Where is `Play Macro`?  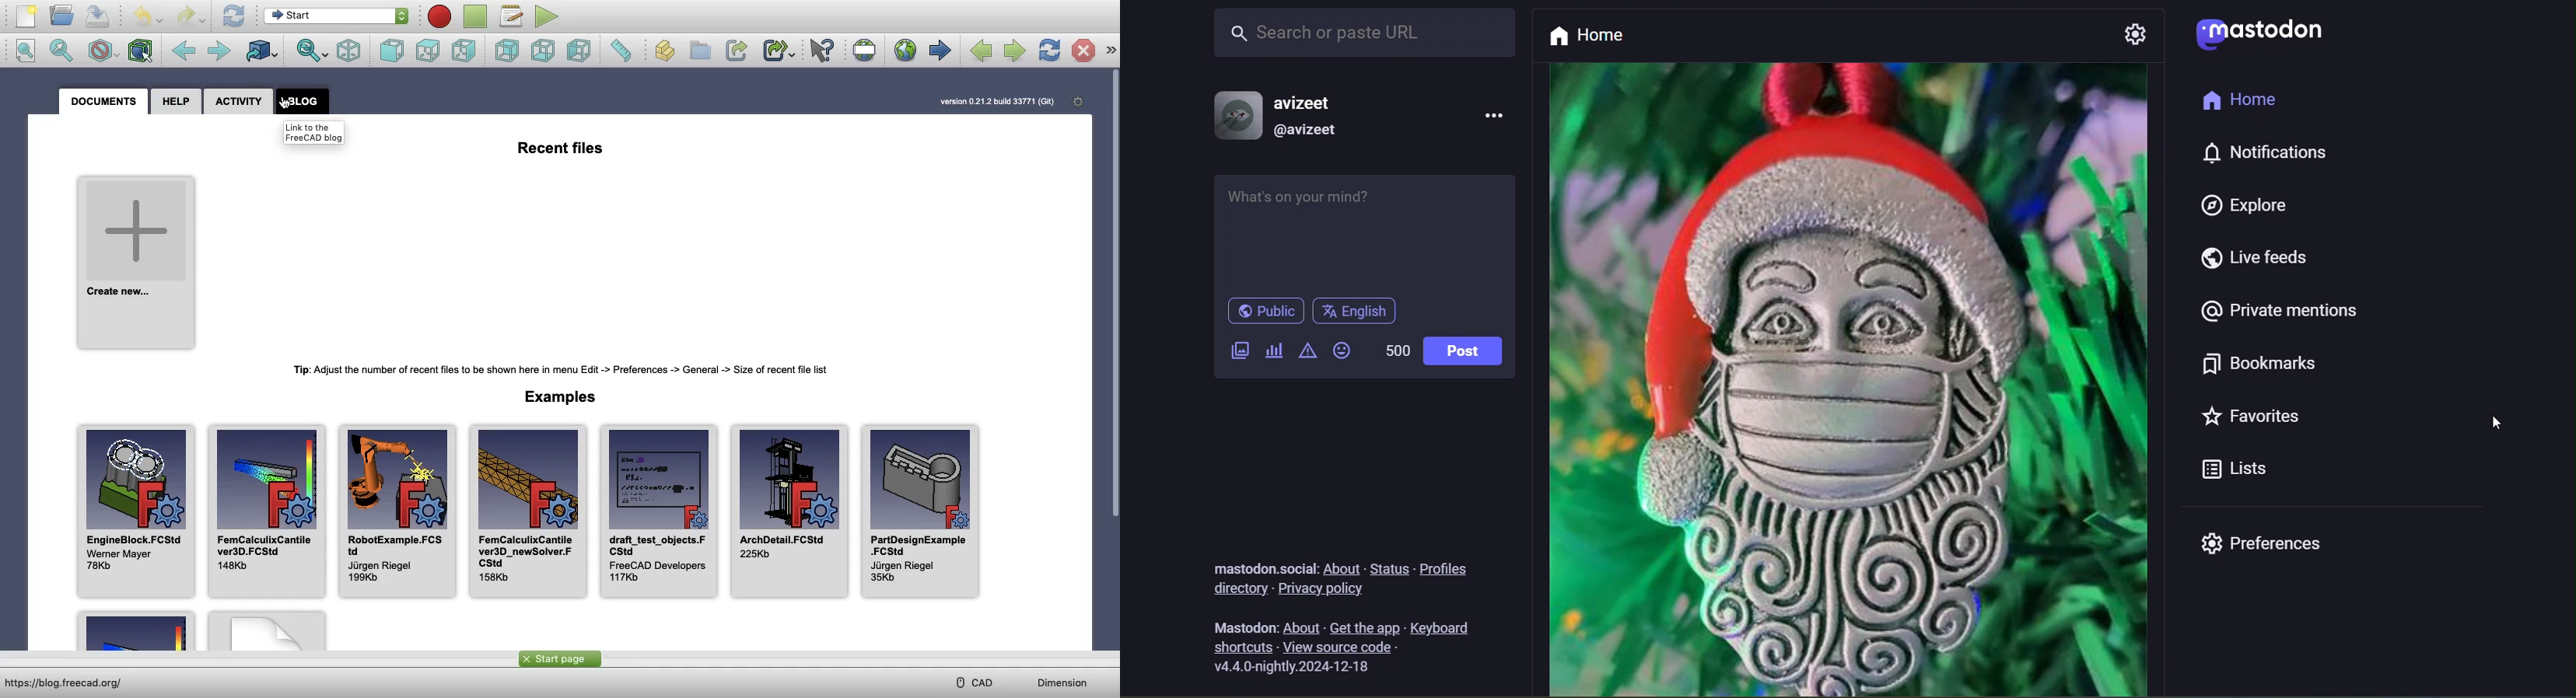
Play Macro is located at coordinates (546, 17).